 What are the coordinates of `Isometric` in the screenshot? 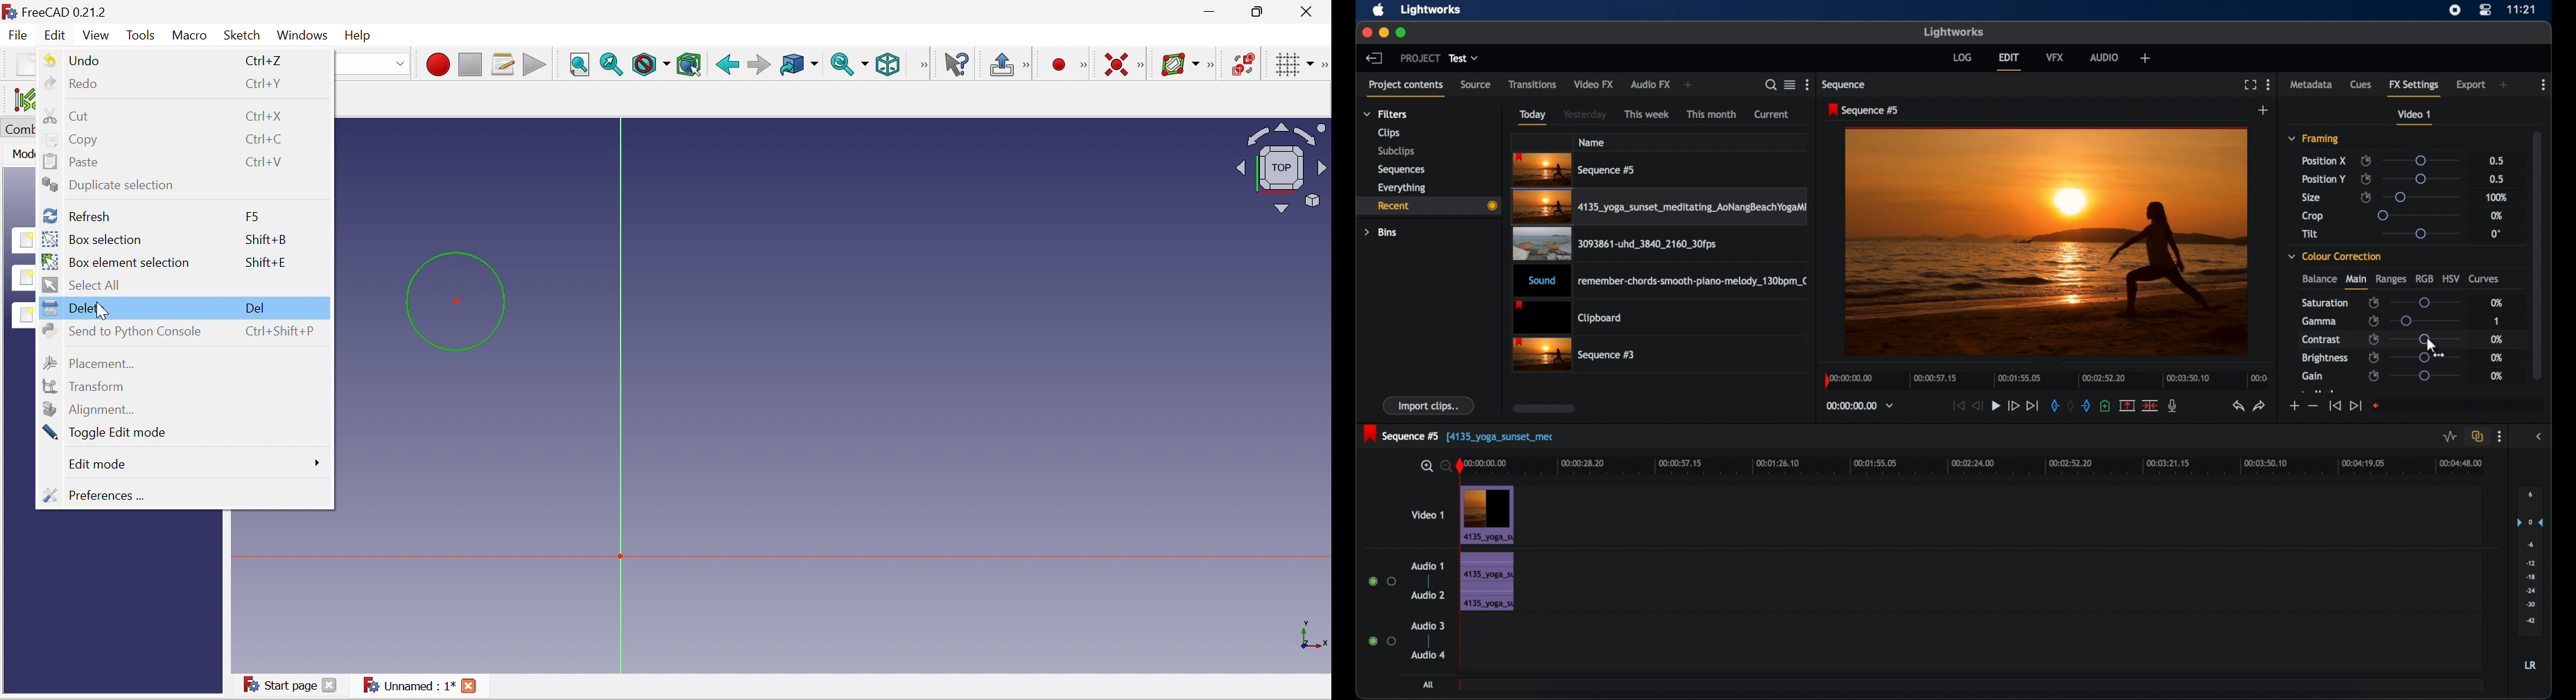 It's located at (887, 64).